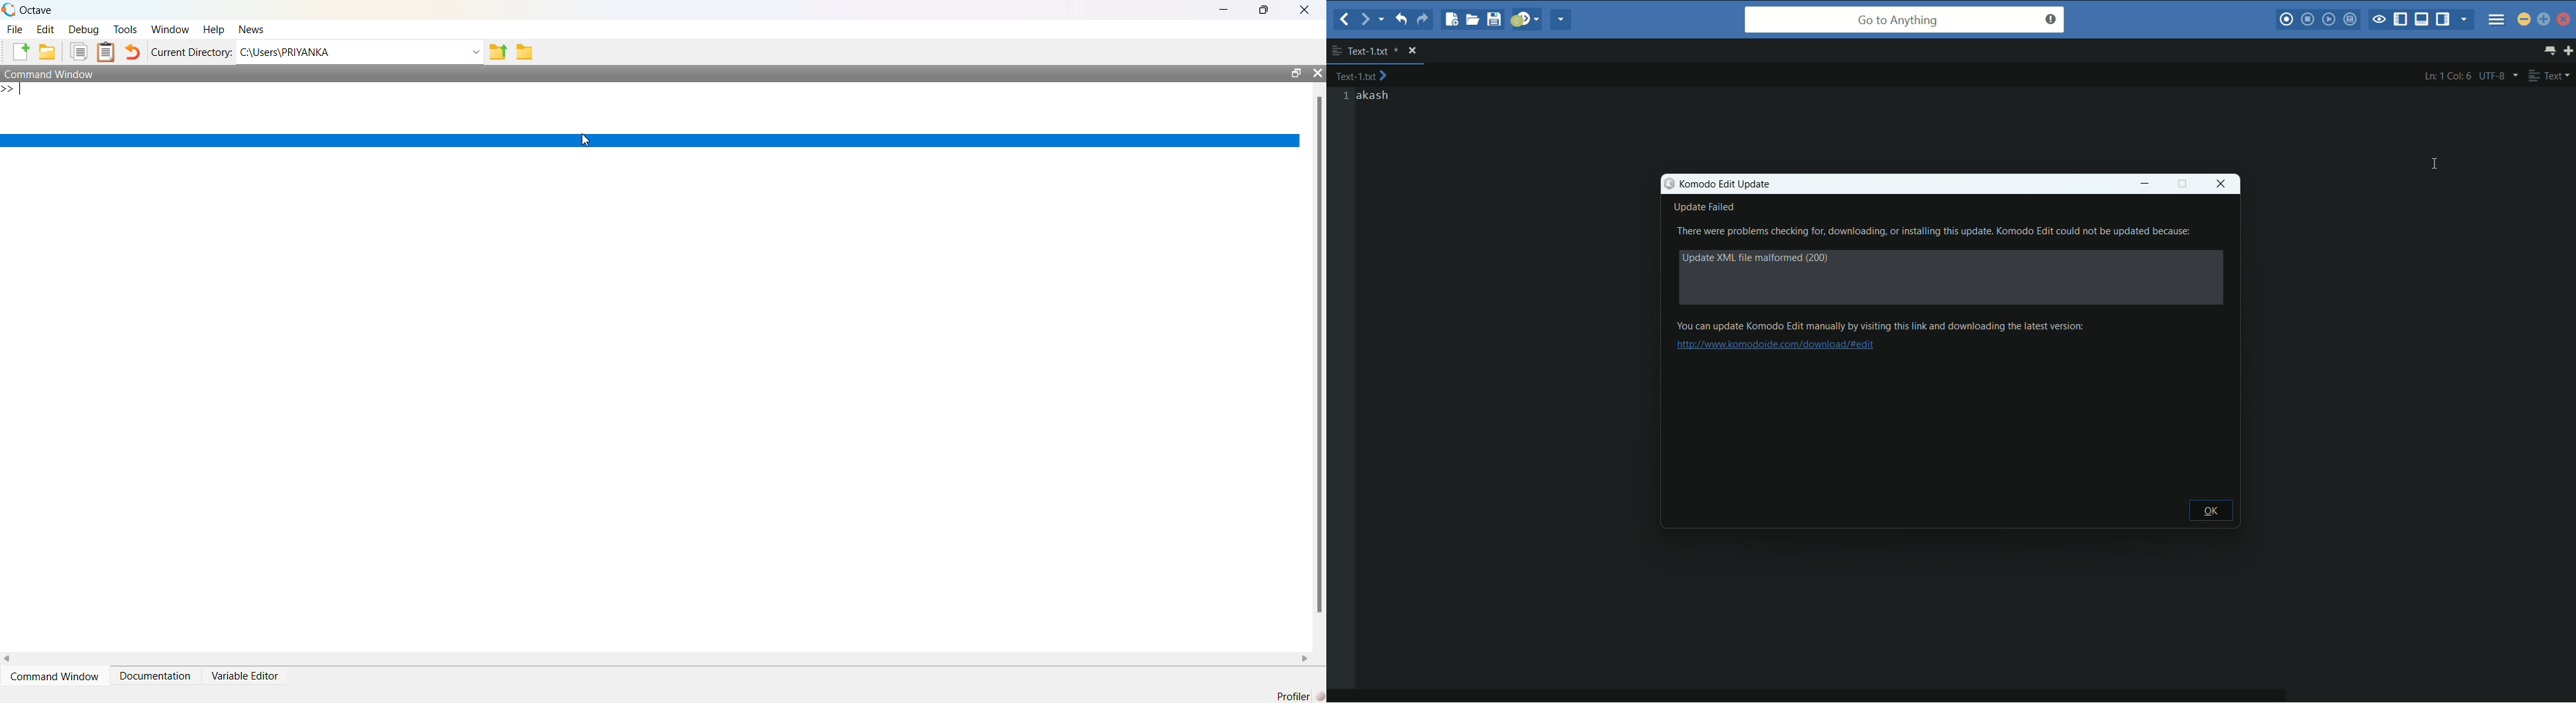  What do you see at coordinates (155, 676) in the screenshot?
I see `Documentation` at bounding box center [155, 676].